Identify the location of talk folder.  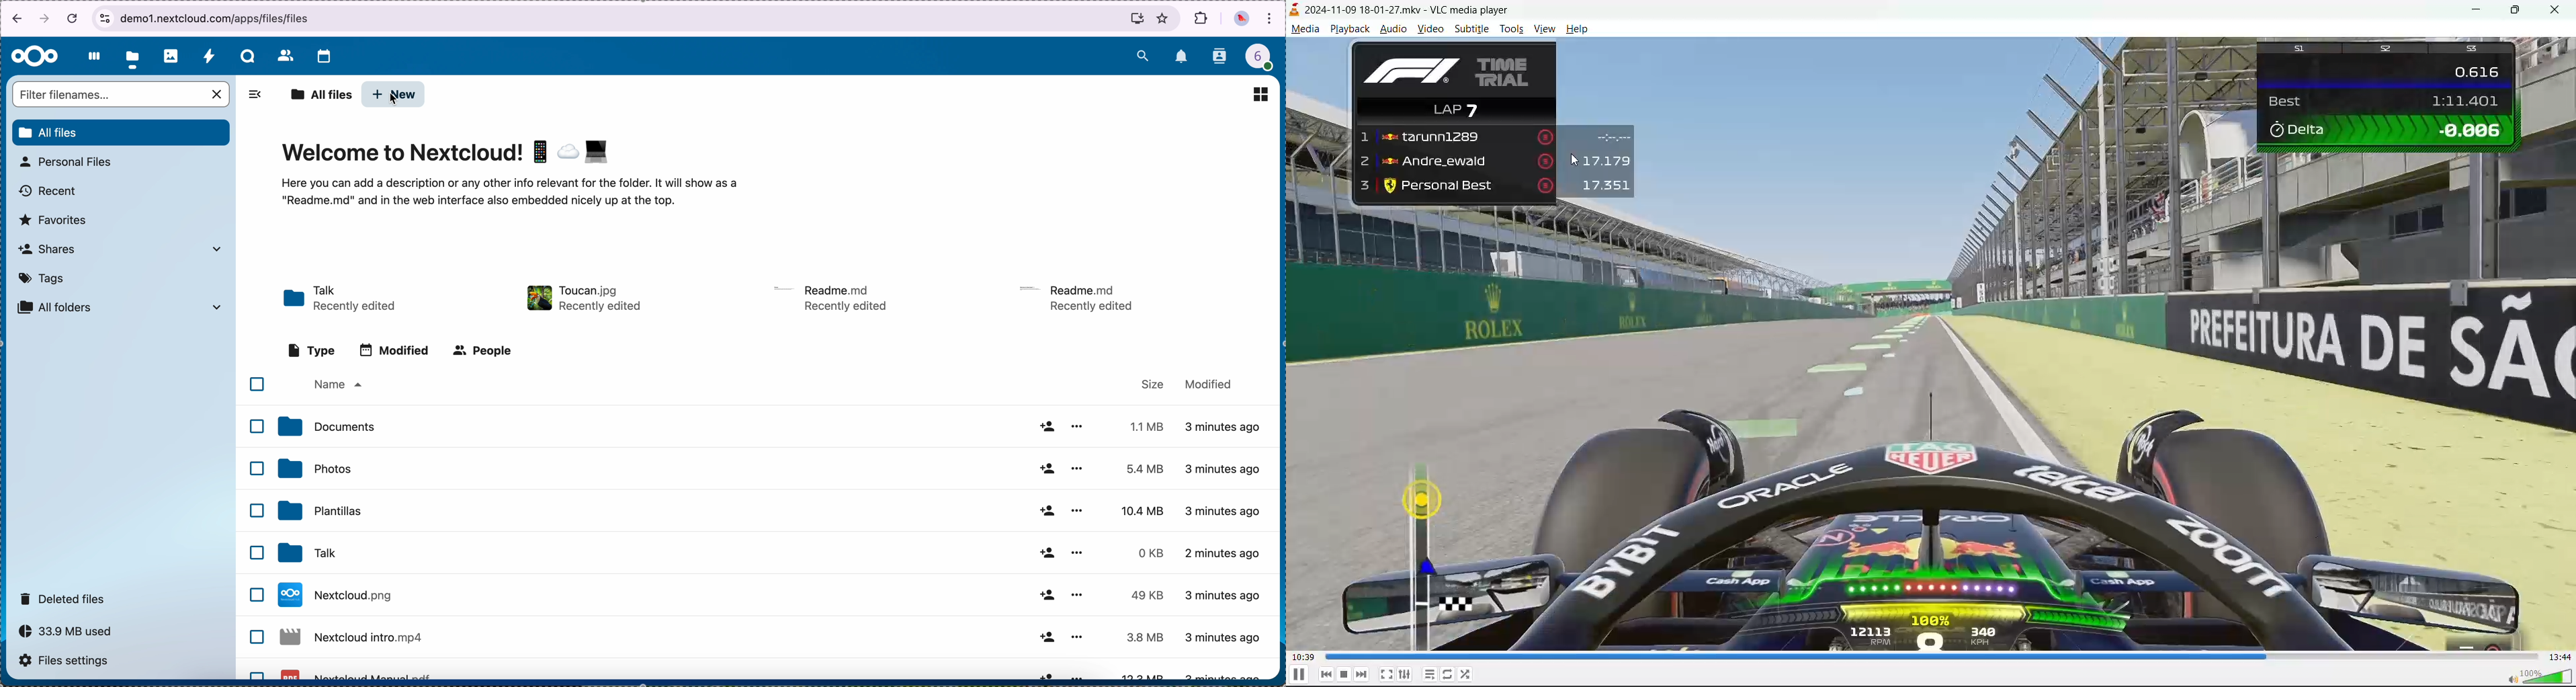
(341, 299).